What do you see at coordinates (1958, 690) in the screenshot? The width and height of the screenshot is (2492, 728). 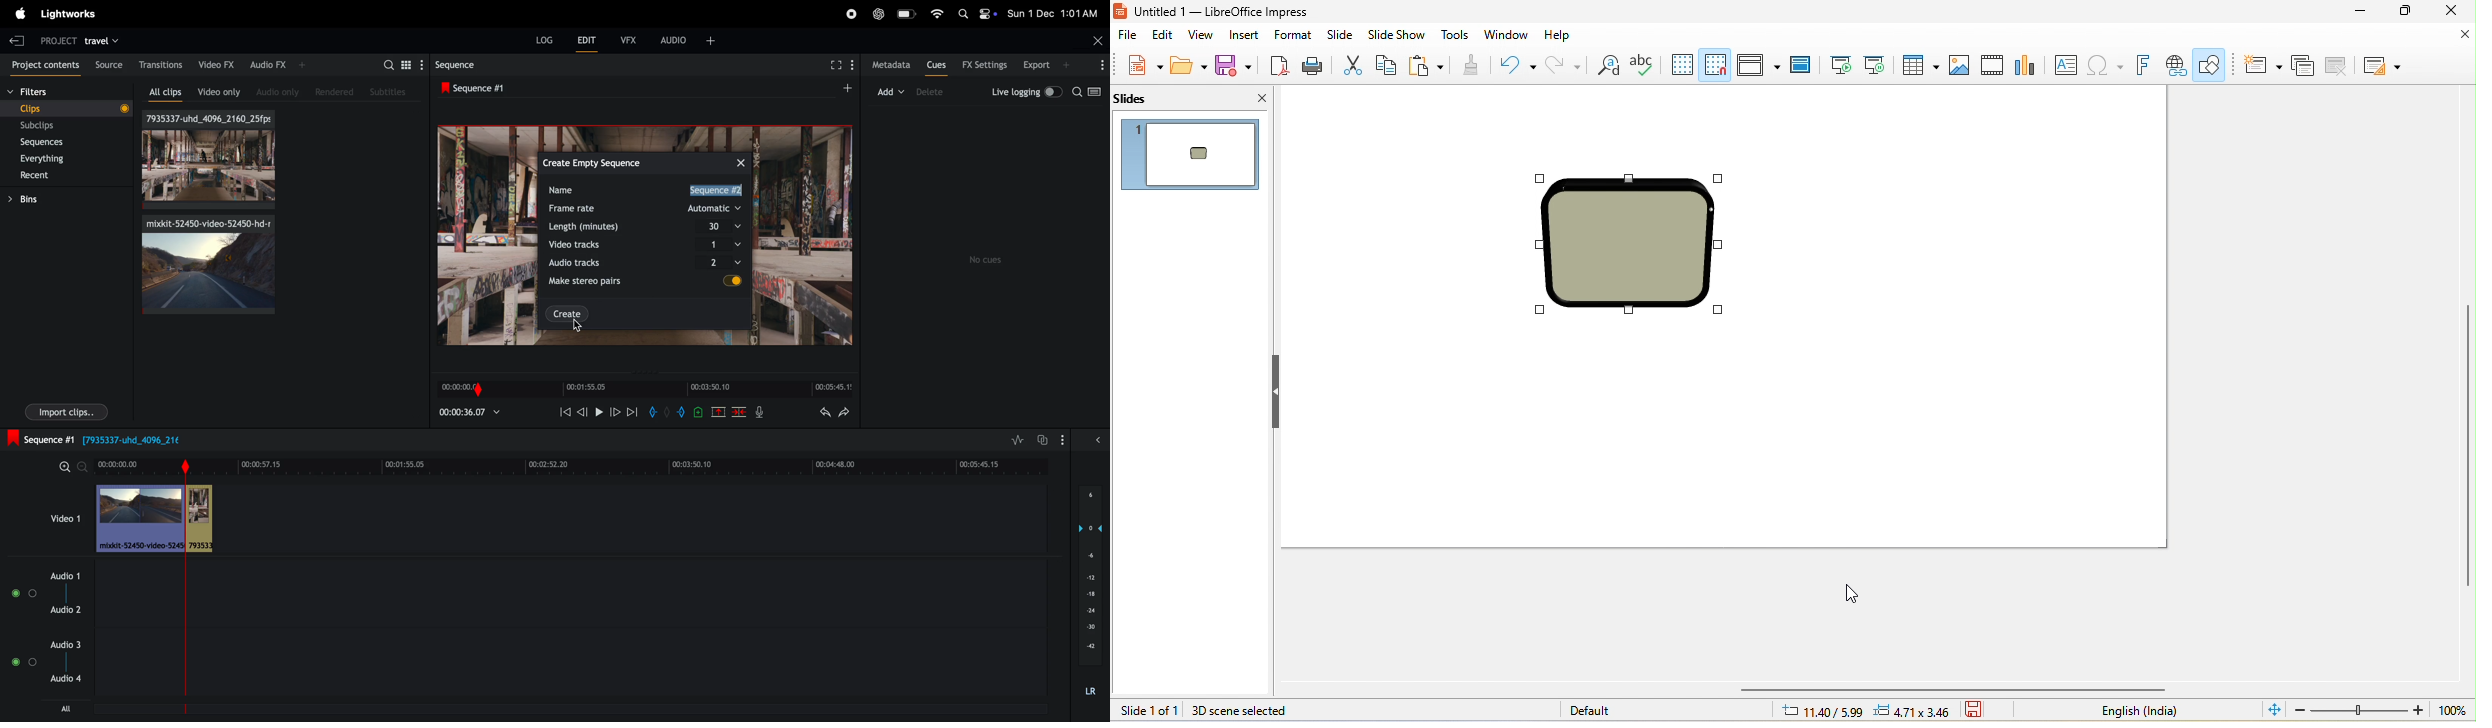 I see `horizontal scroll bar` at bounding box center [1958, 690].